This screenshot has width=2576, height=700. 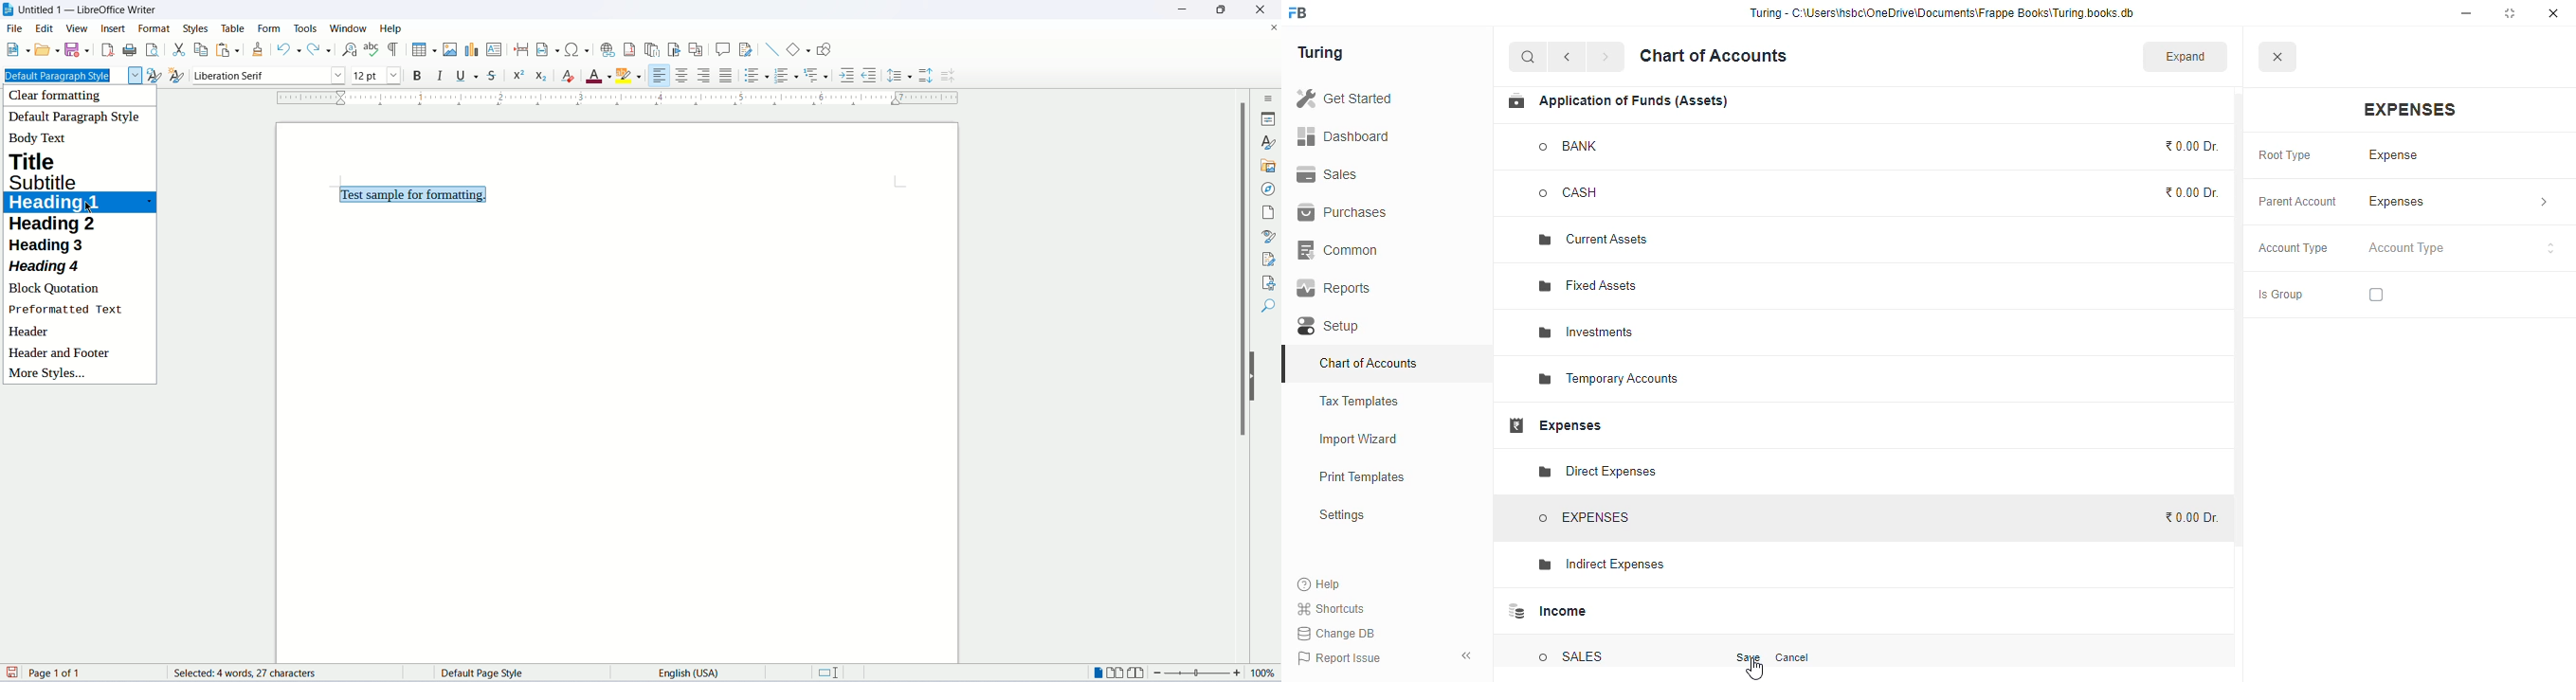 I want to click on back, so click(x=1567, y=57).